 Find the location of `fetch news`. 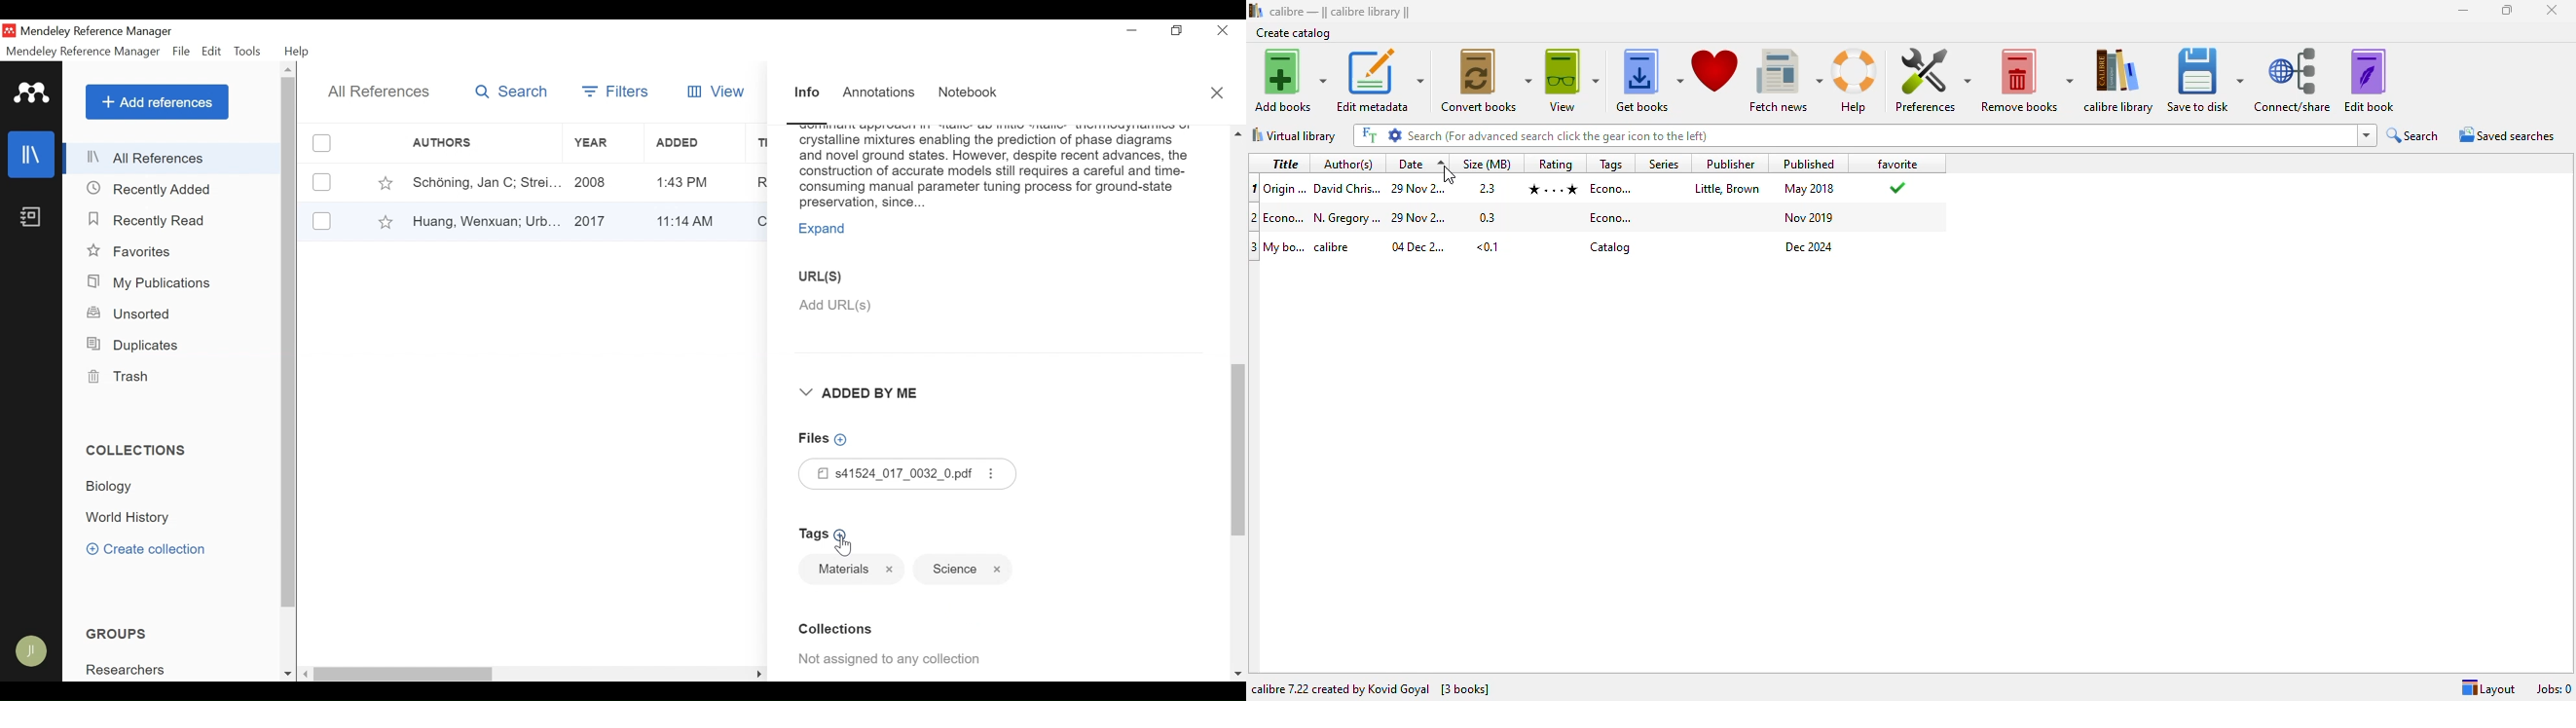

fetch news is located at coordinates (1786, 81).